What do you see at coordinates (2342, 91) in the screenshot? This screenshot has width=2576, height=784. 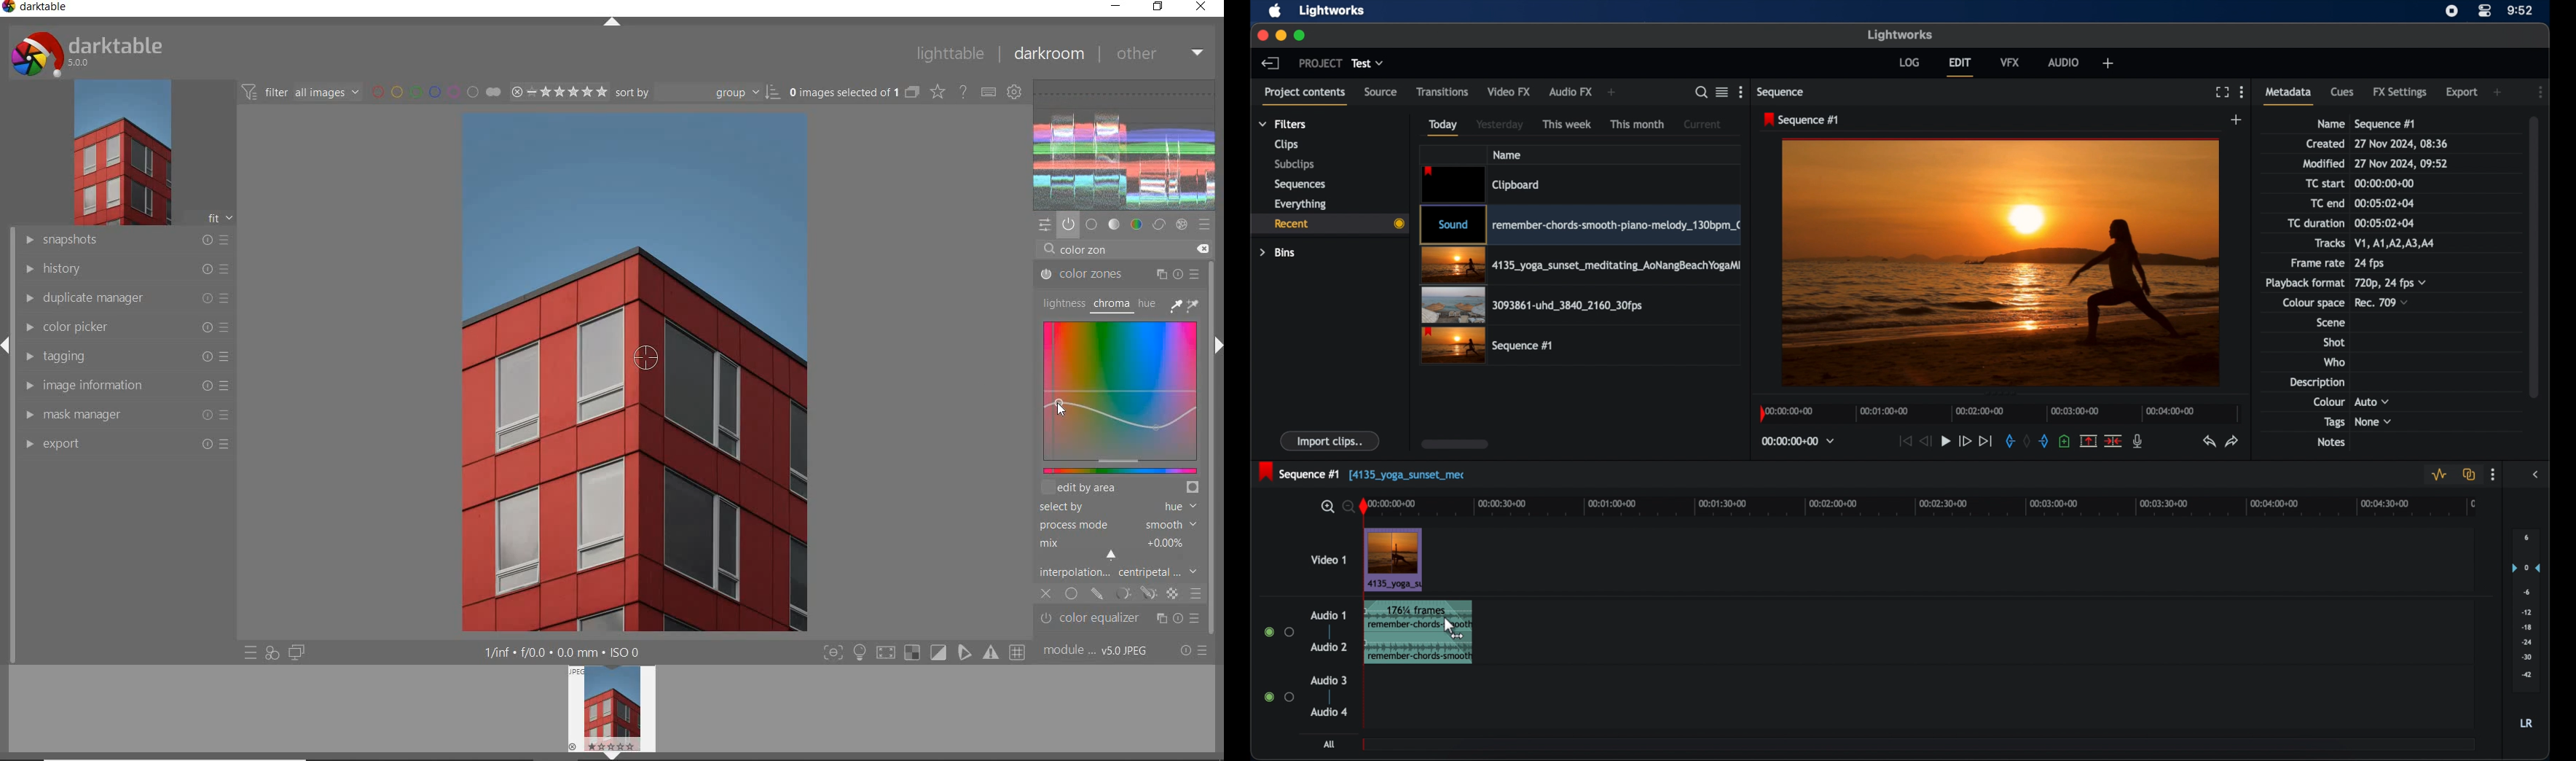 I see `cues` at bounding box center [2342, 91].